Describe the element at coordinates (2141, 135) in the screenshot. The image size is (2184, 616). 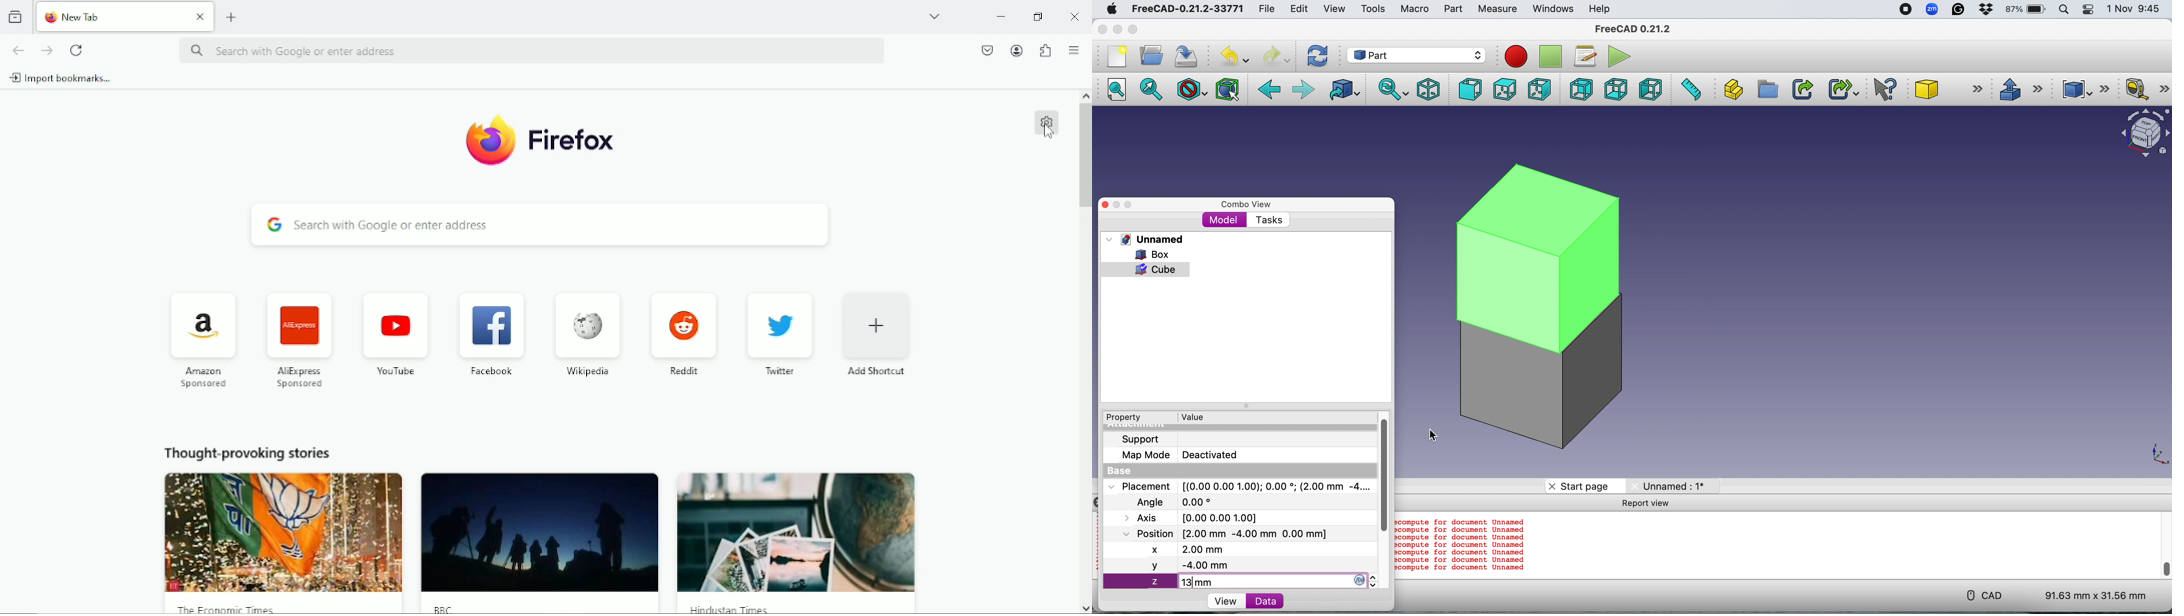
I see `Object interface` at that location.